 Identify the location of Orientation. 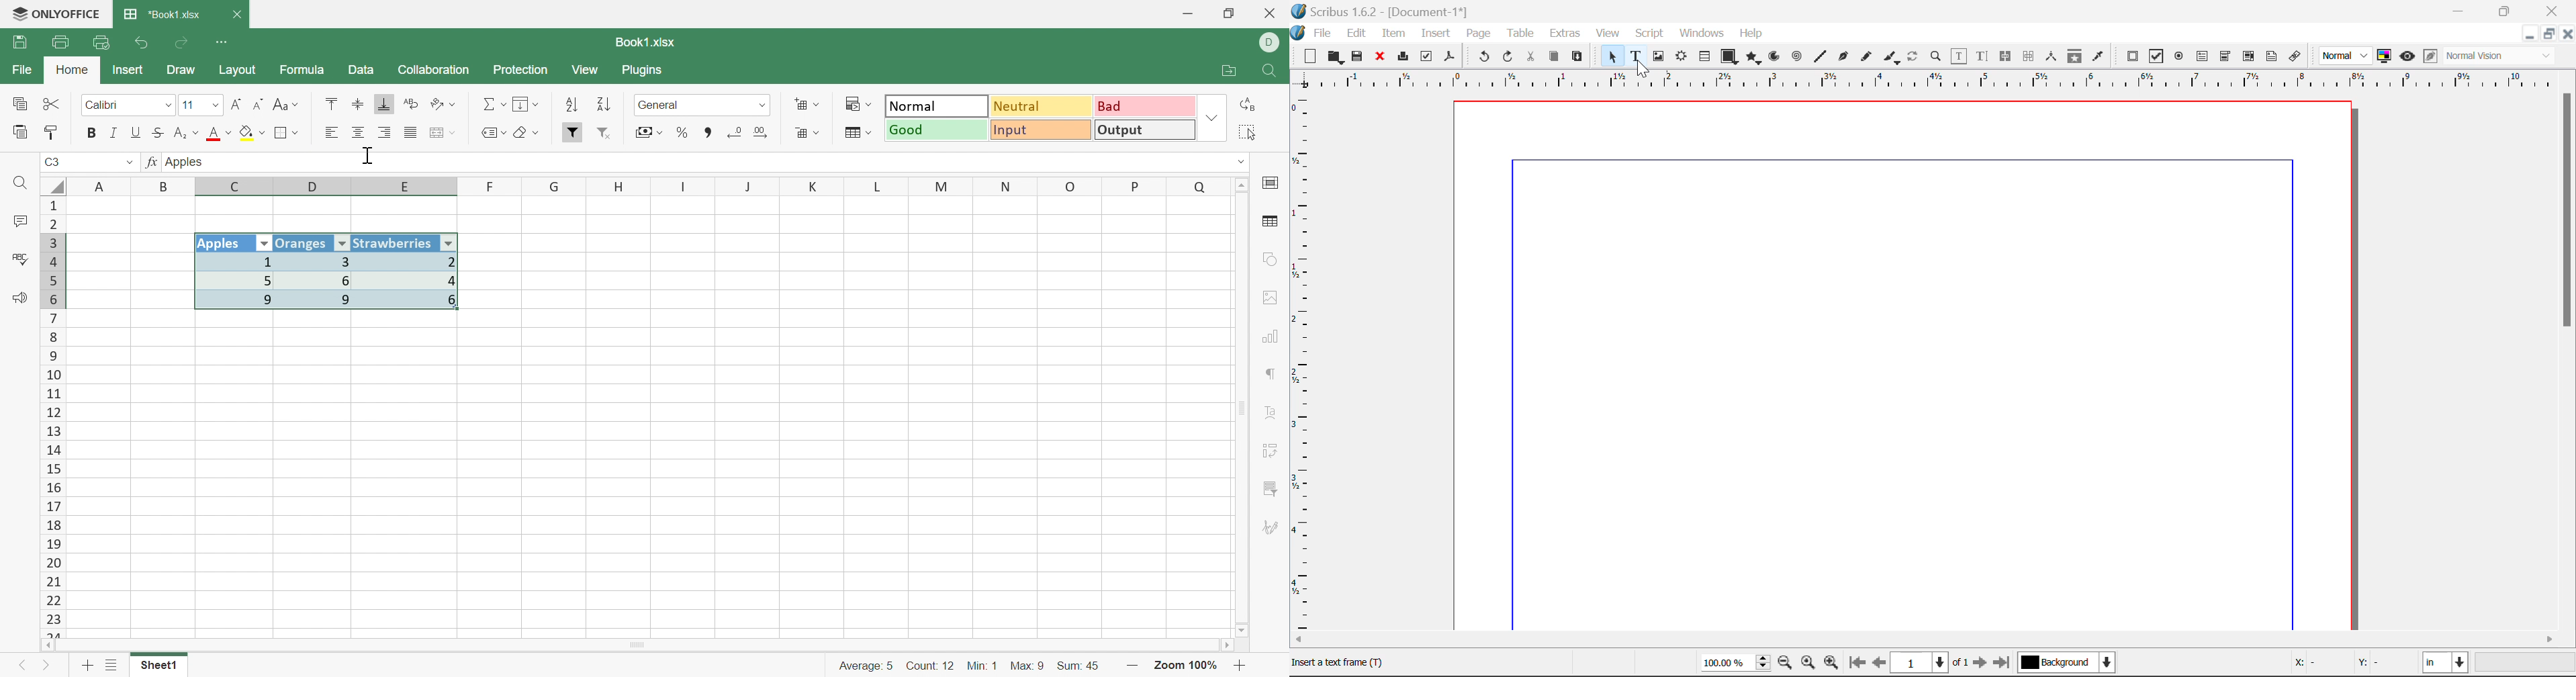
(445, 104).